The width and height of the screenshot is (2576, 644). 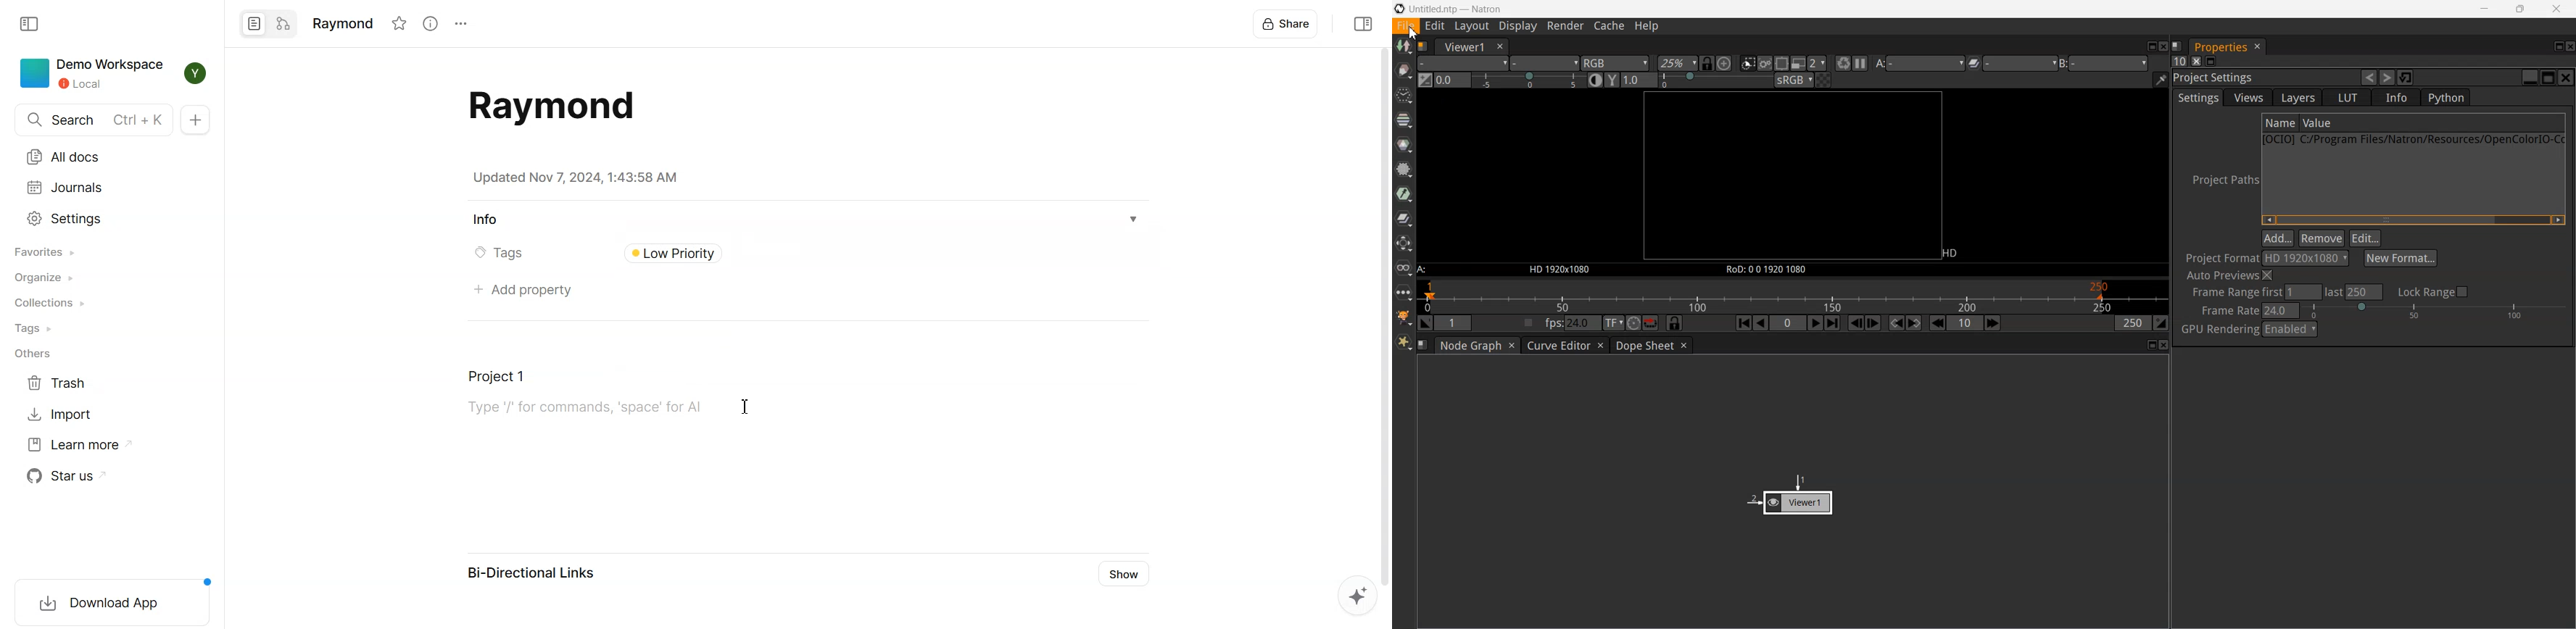 I want to click on Share, so click(x=1287, y=23).